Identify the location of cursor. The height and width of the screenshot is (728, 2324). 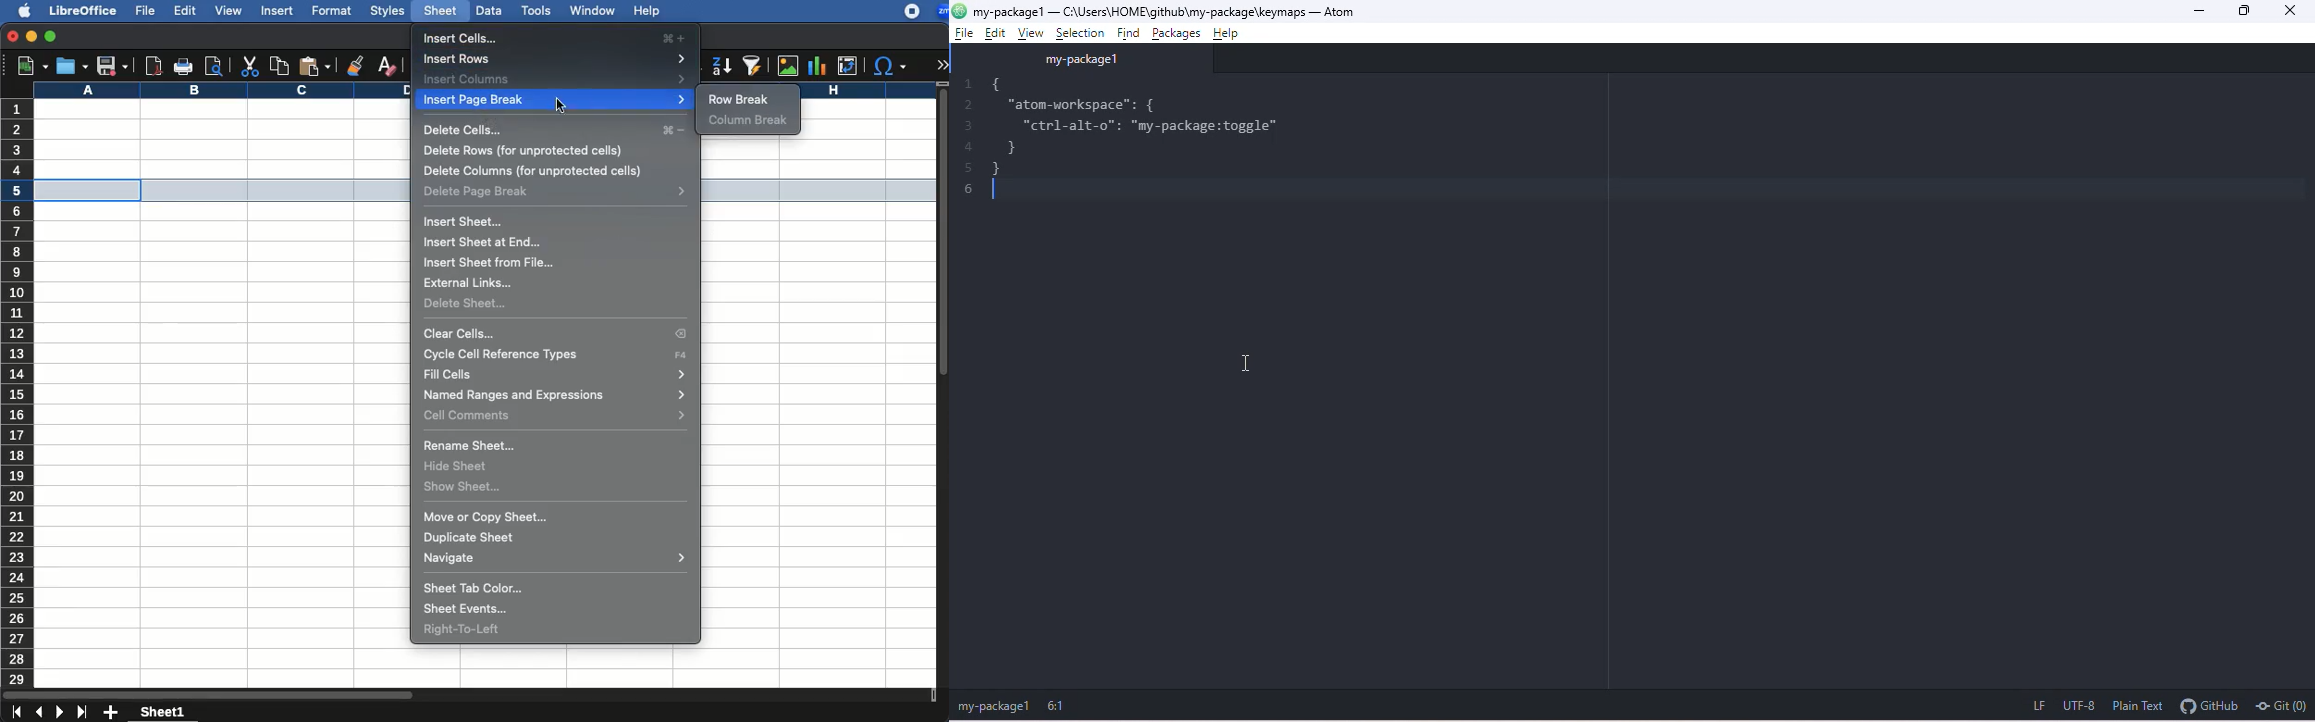
(1245, 362).